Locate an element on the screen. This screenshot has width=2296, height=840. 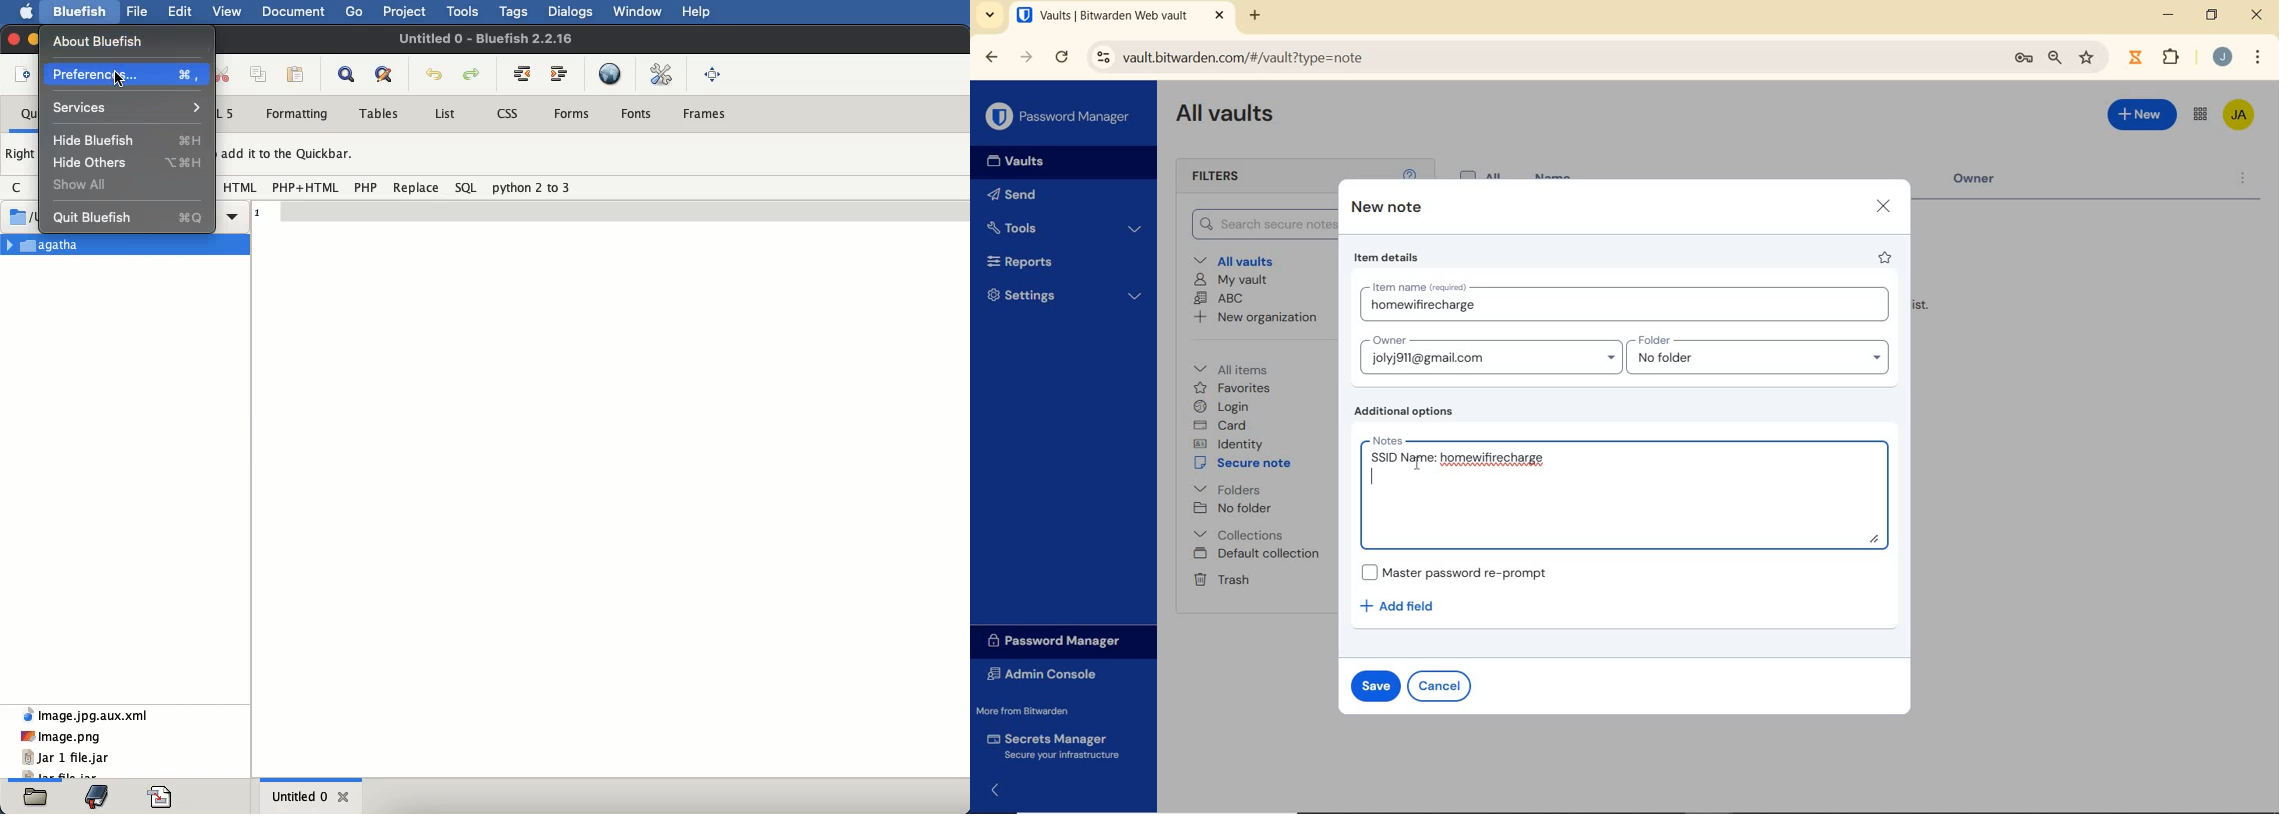
All items is located at coordinates (1242, 367).